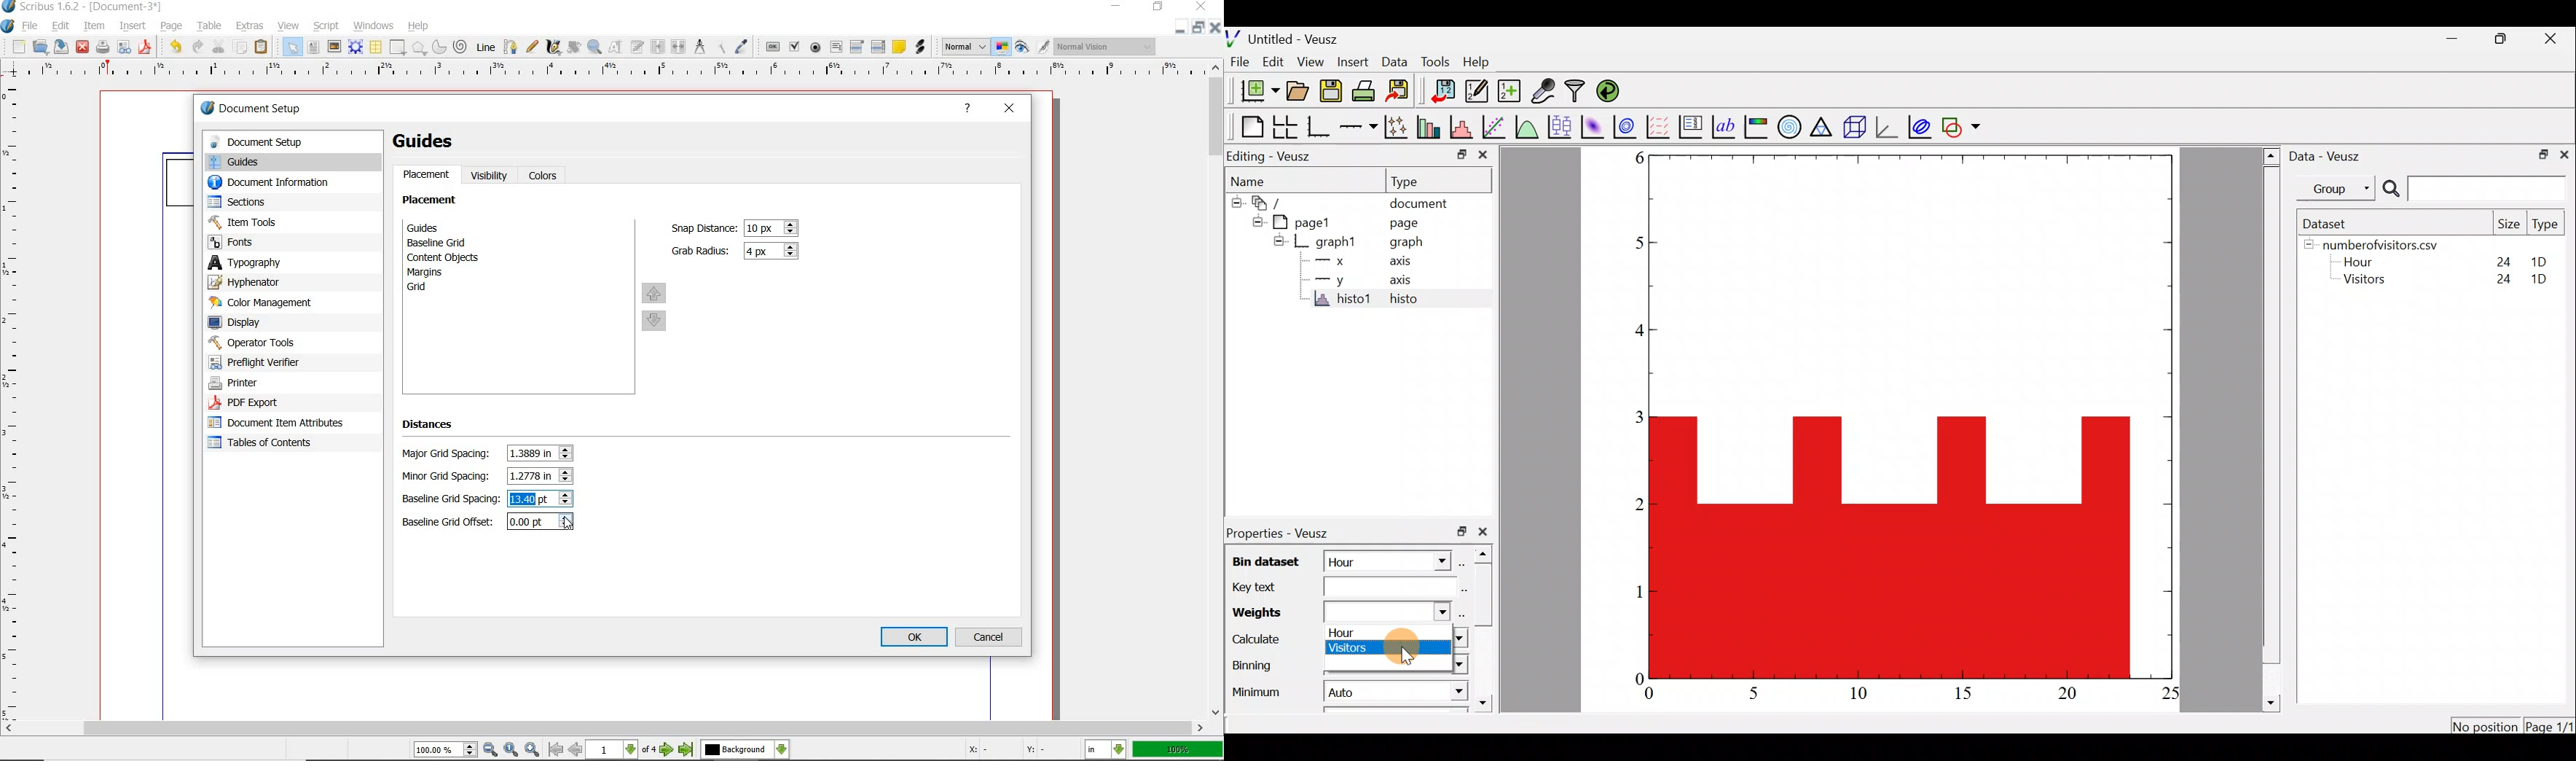 The width and height of the screenshot is (2576, 784). I want to click on edit text with story editor, so click(636, 46).